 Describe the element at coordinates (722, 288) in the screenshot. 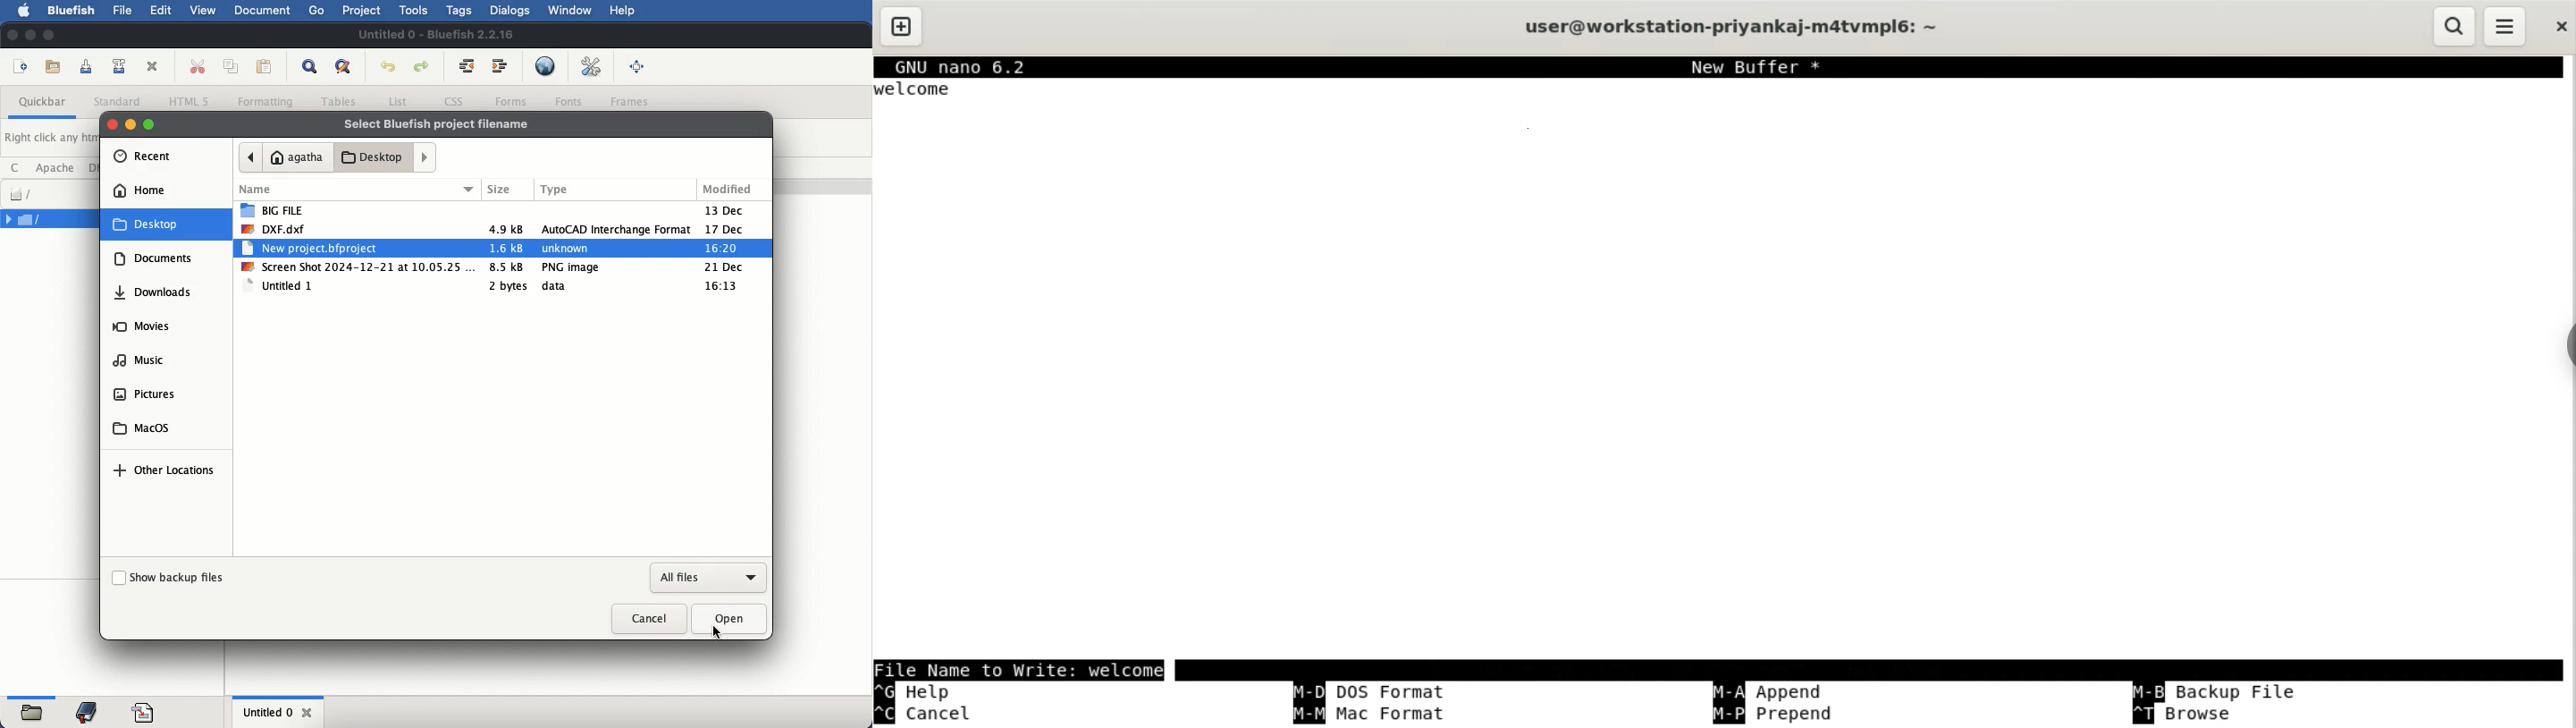

I see `16:13` at that location.